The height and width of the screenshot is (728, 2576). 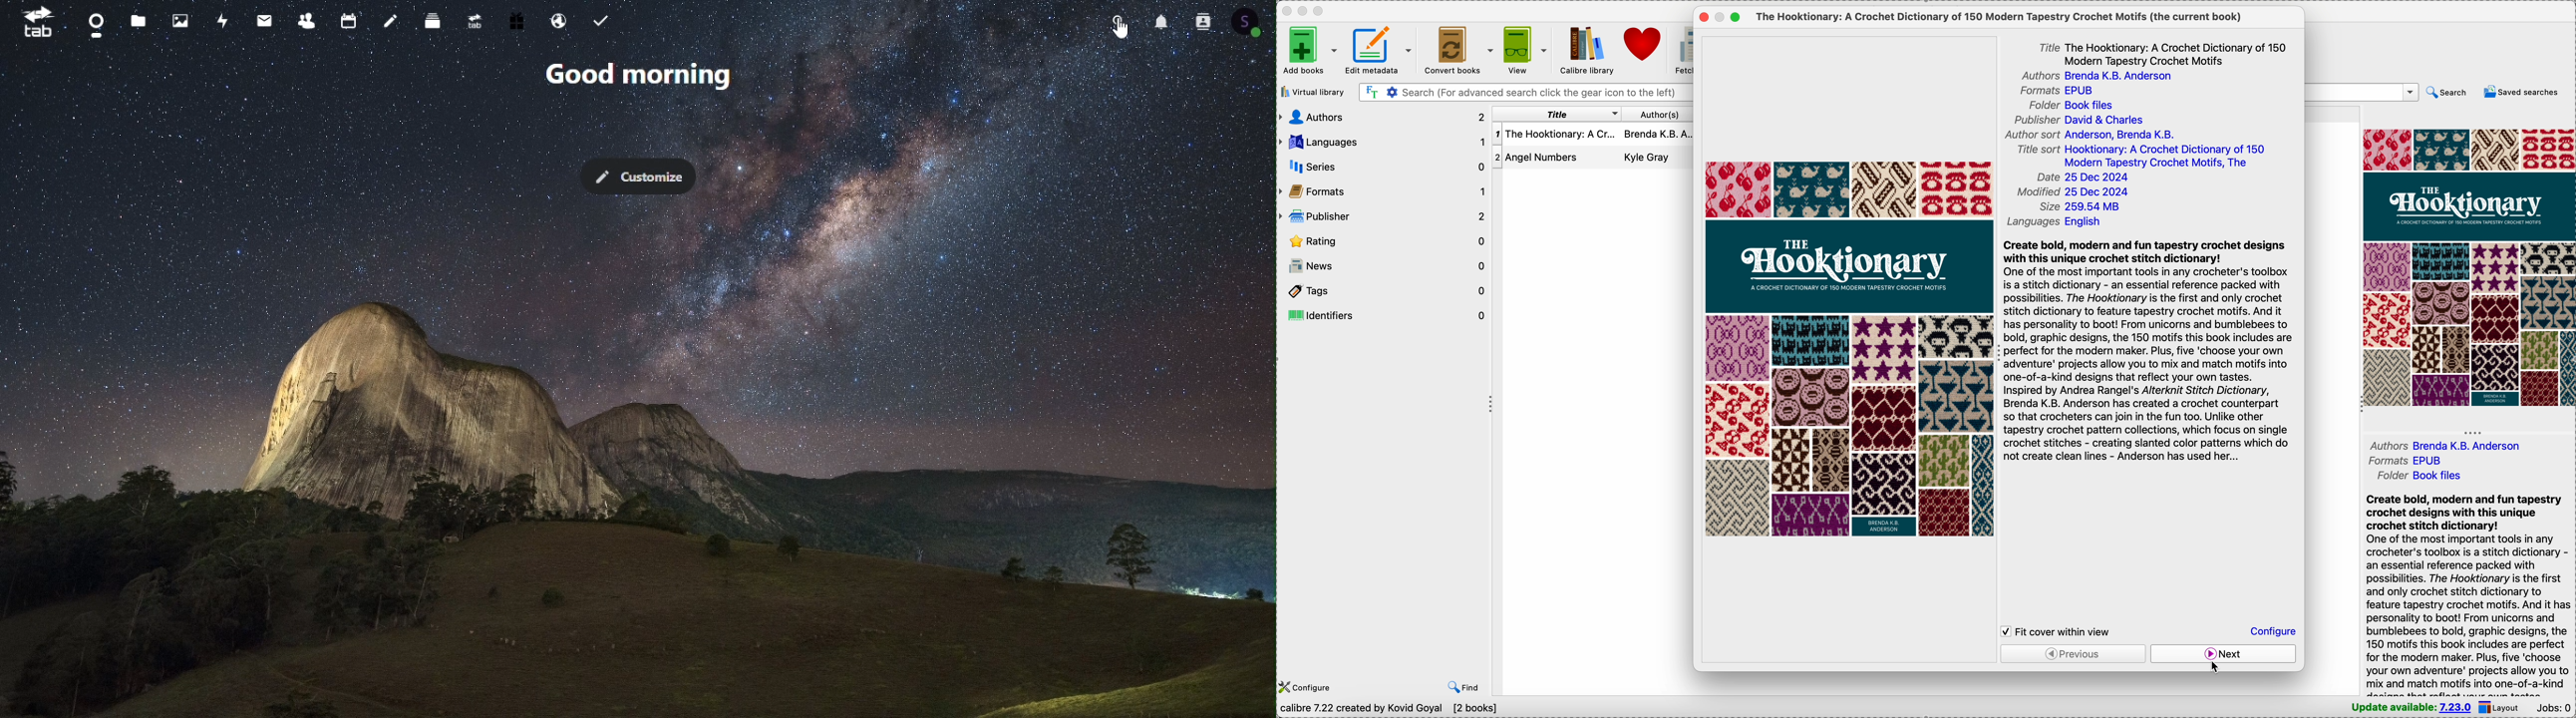 I want to click on modified, so click(x=2074, y=193).